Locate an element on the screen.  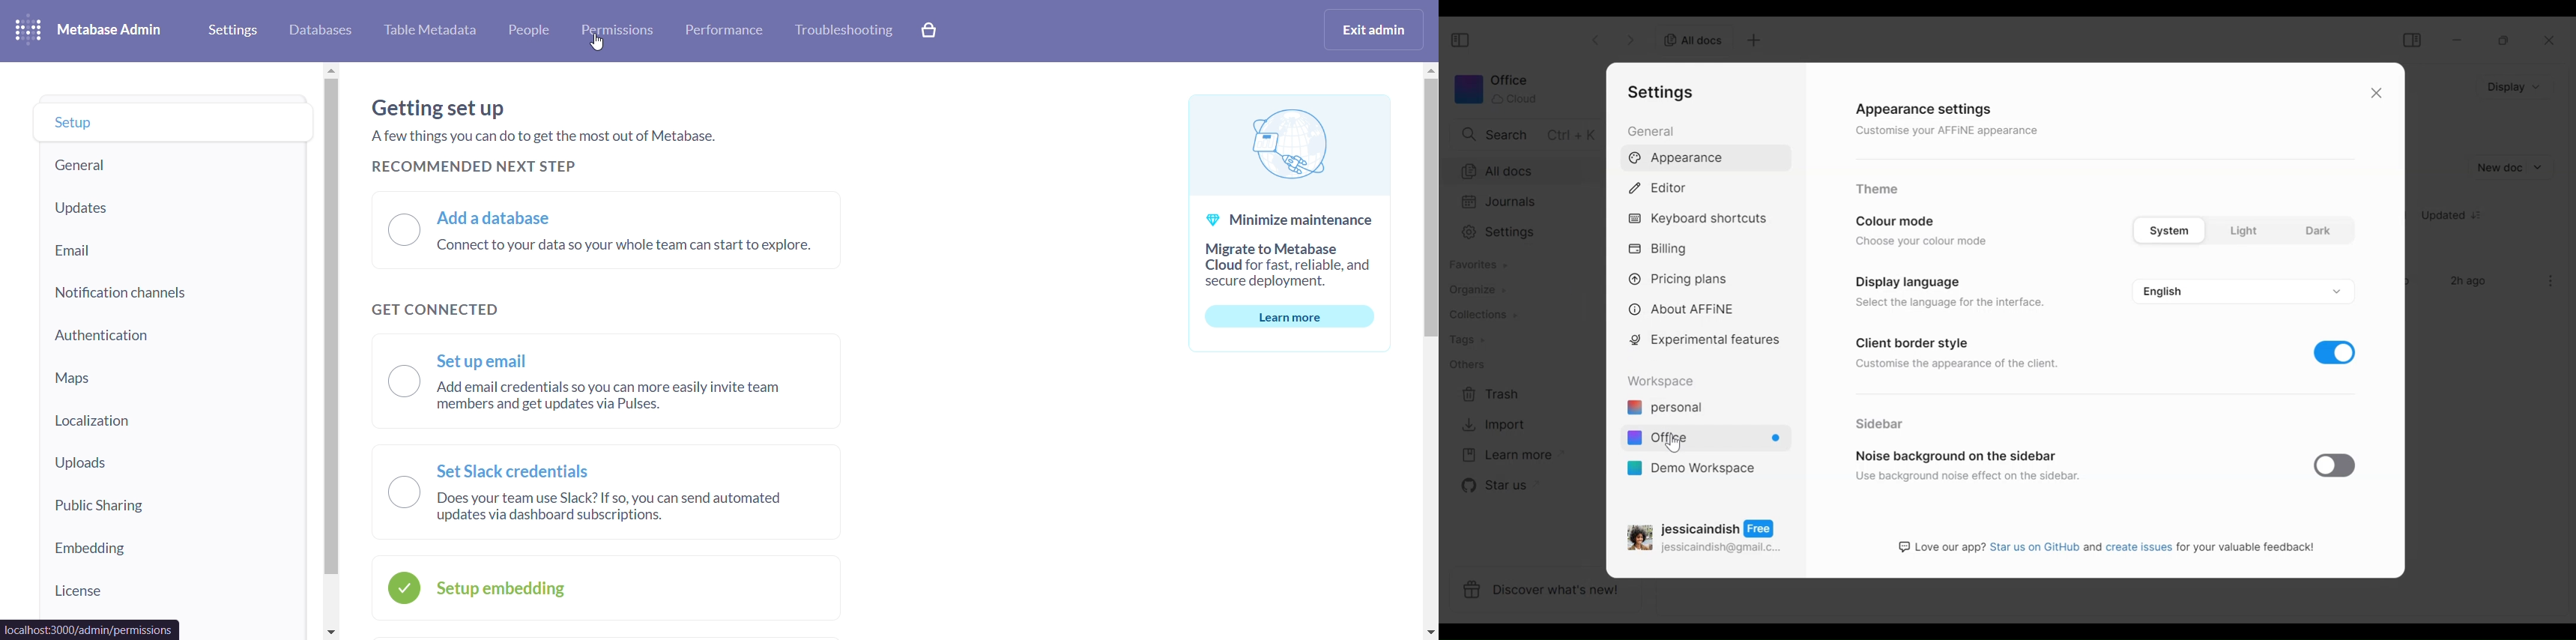
All documents is located at coordinates (1689, 39).